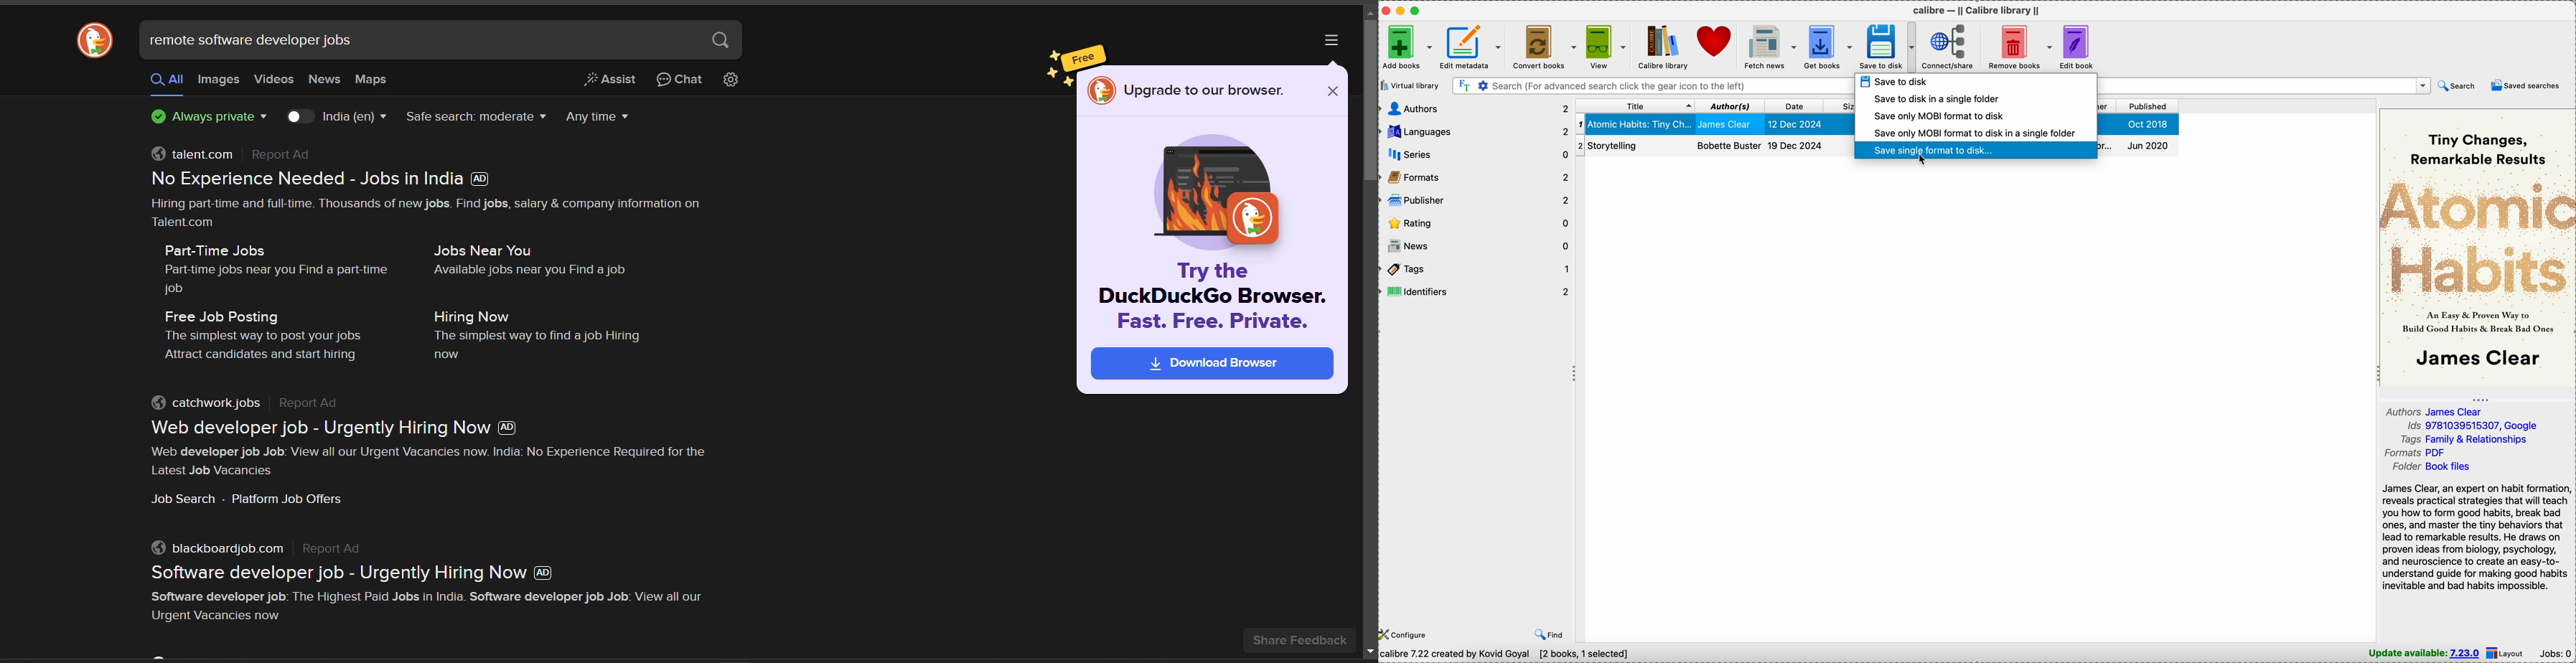 This screenshot has width=2576, height=672. Describe the element at coordinates (426, 461) in the screenshot. I see `‘Web developer job Job: View all our Urgent Vacancies now. India: No Experience Required for the Latest Job Vacancies` at that location.